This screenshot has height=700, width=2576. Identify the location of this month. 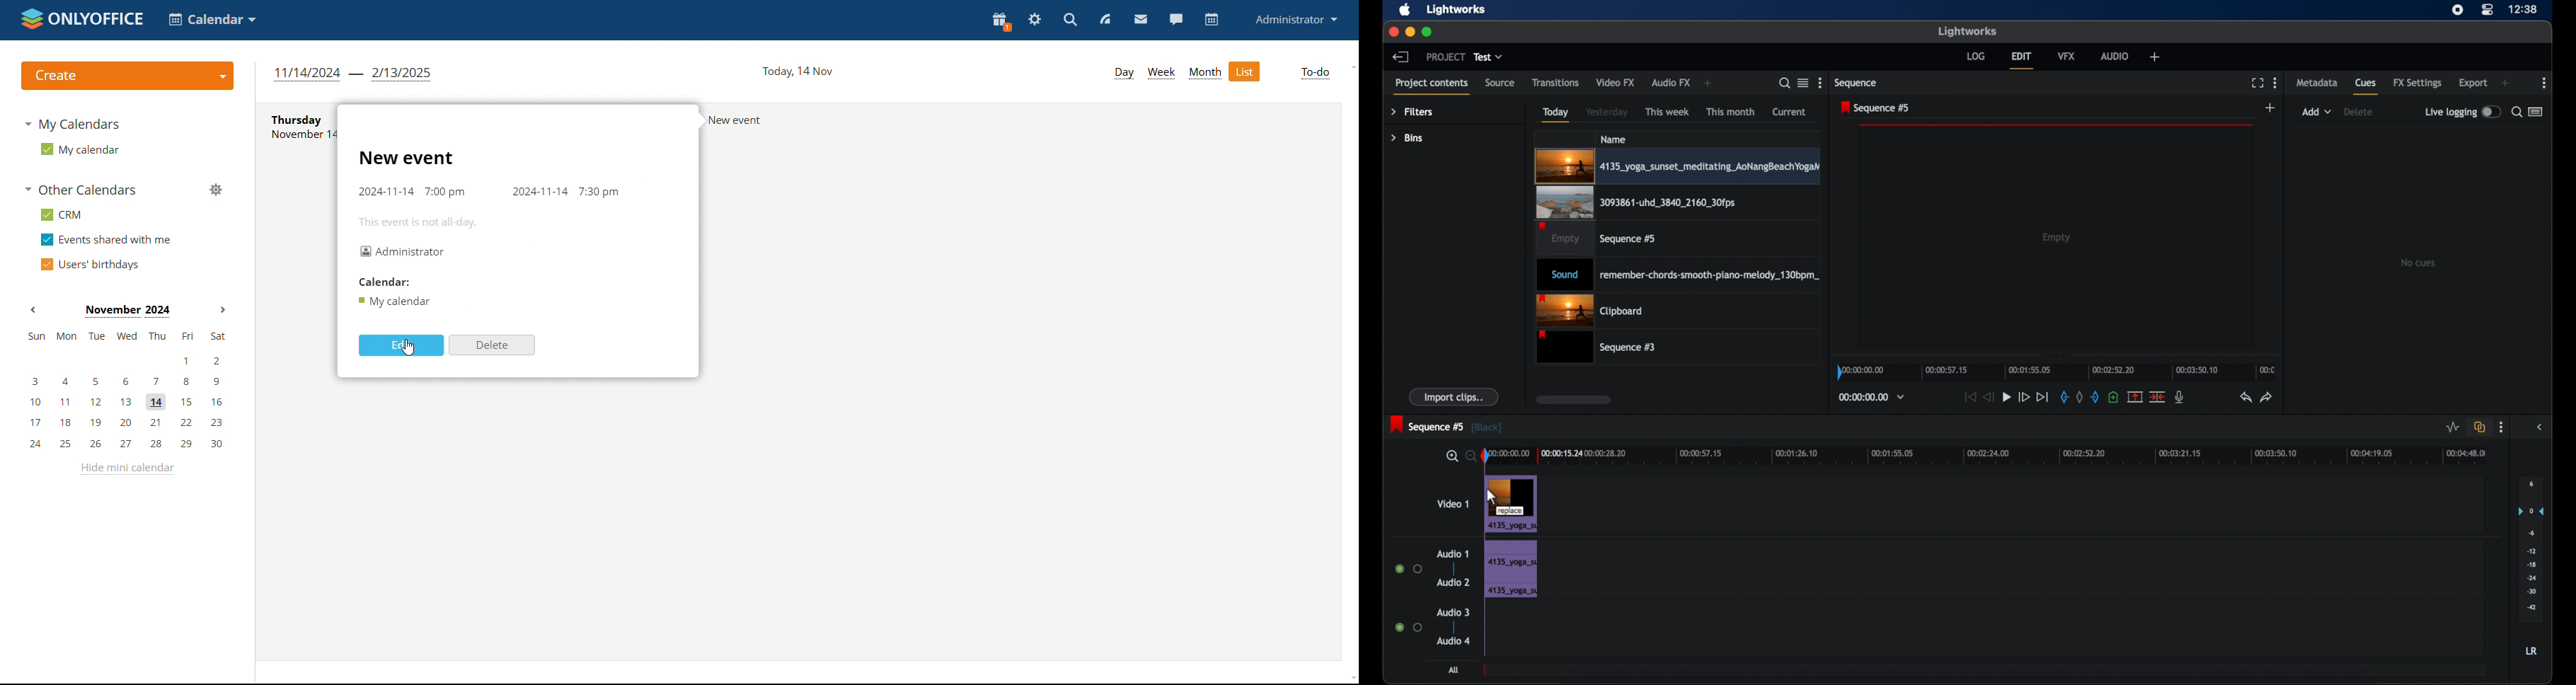
(1730, 111).